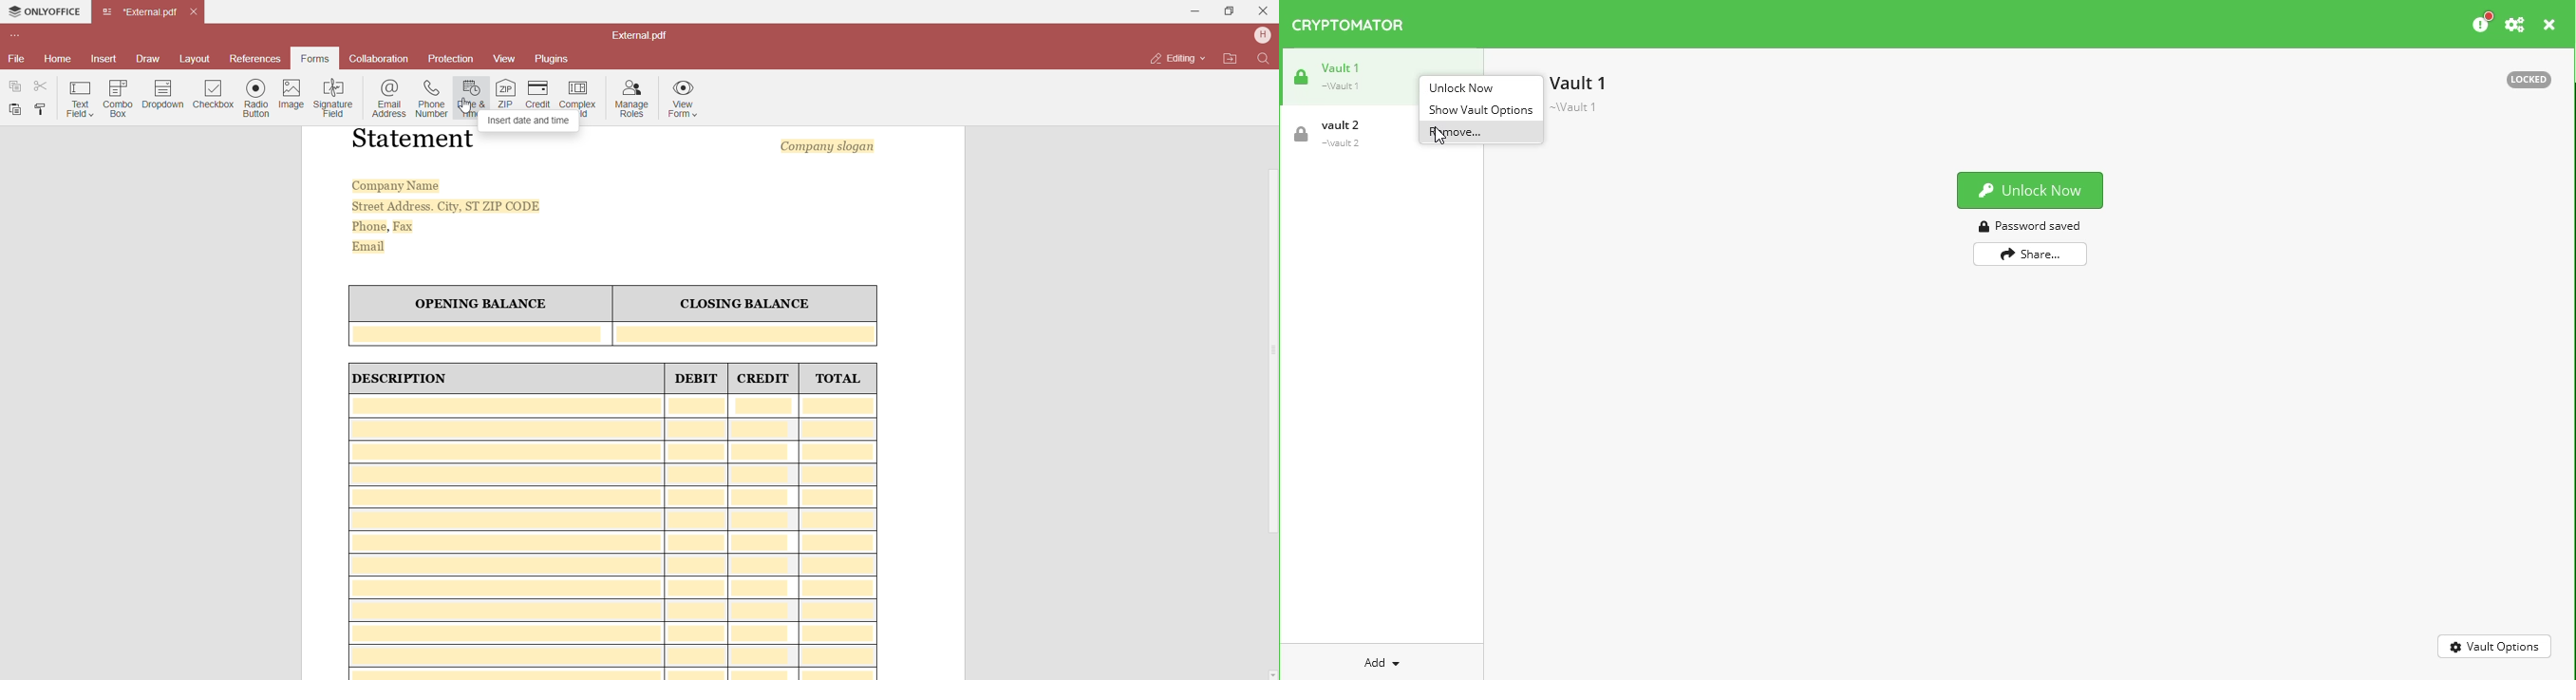 This screenshot has width=2576, height=700. I want to click on Protection, so click(451, 60).